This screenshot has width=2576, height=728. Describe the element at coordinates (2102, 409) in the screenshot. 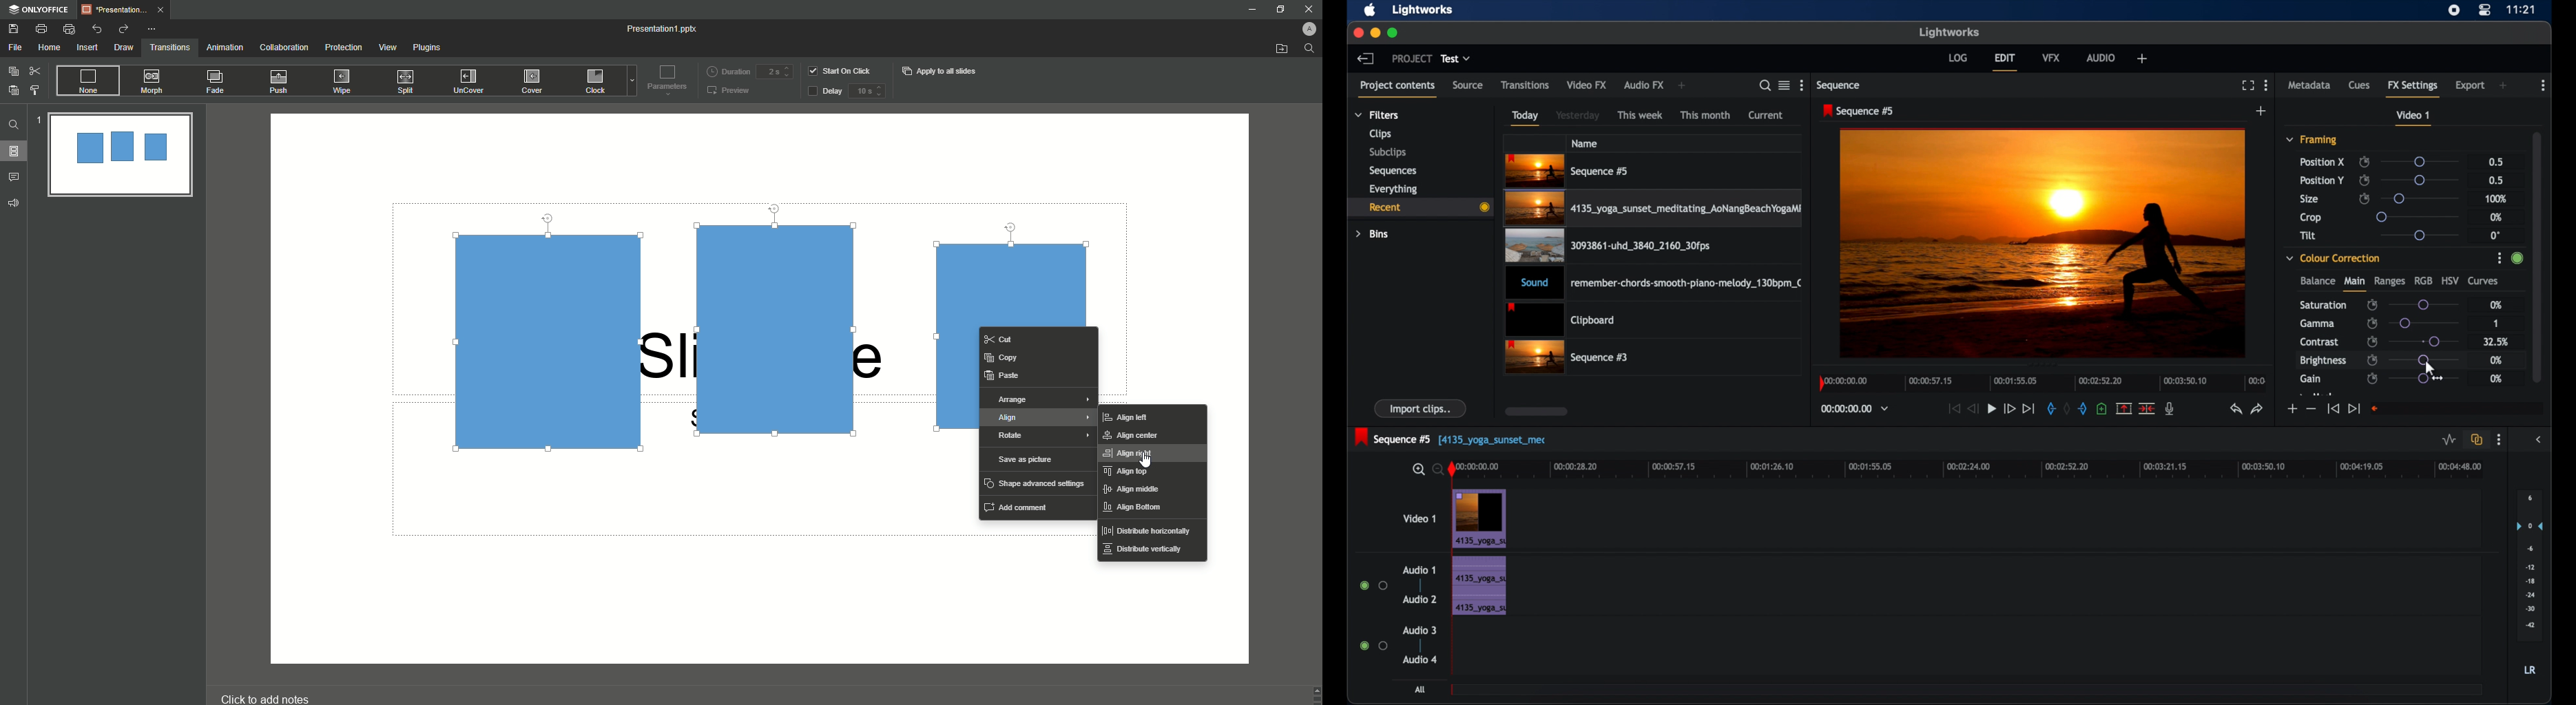

I see `add cue at current position` at that location.